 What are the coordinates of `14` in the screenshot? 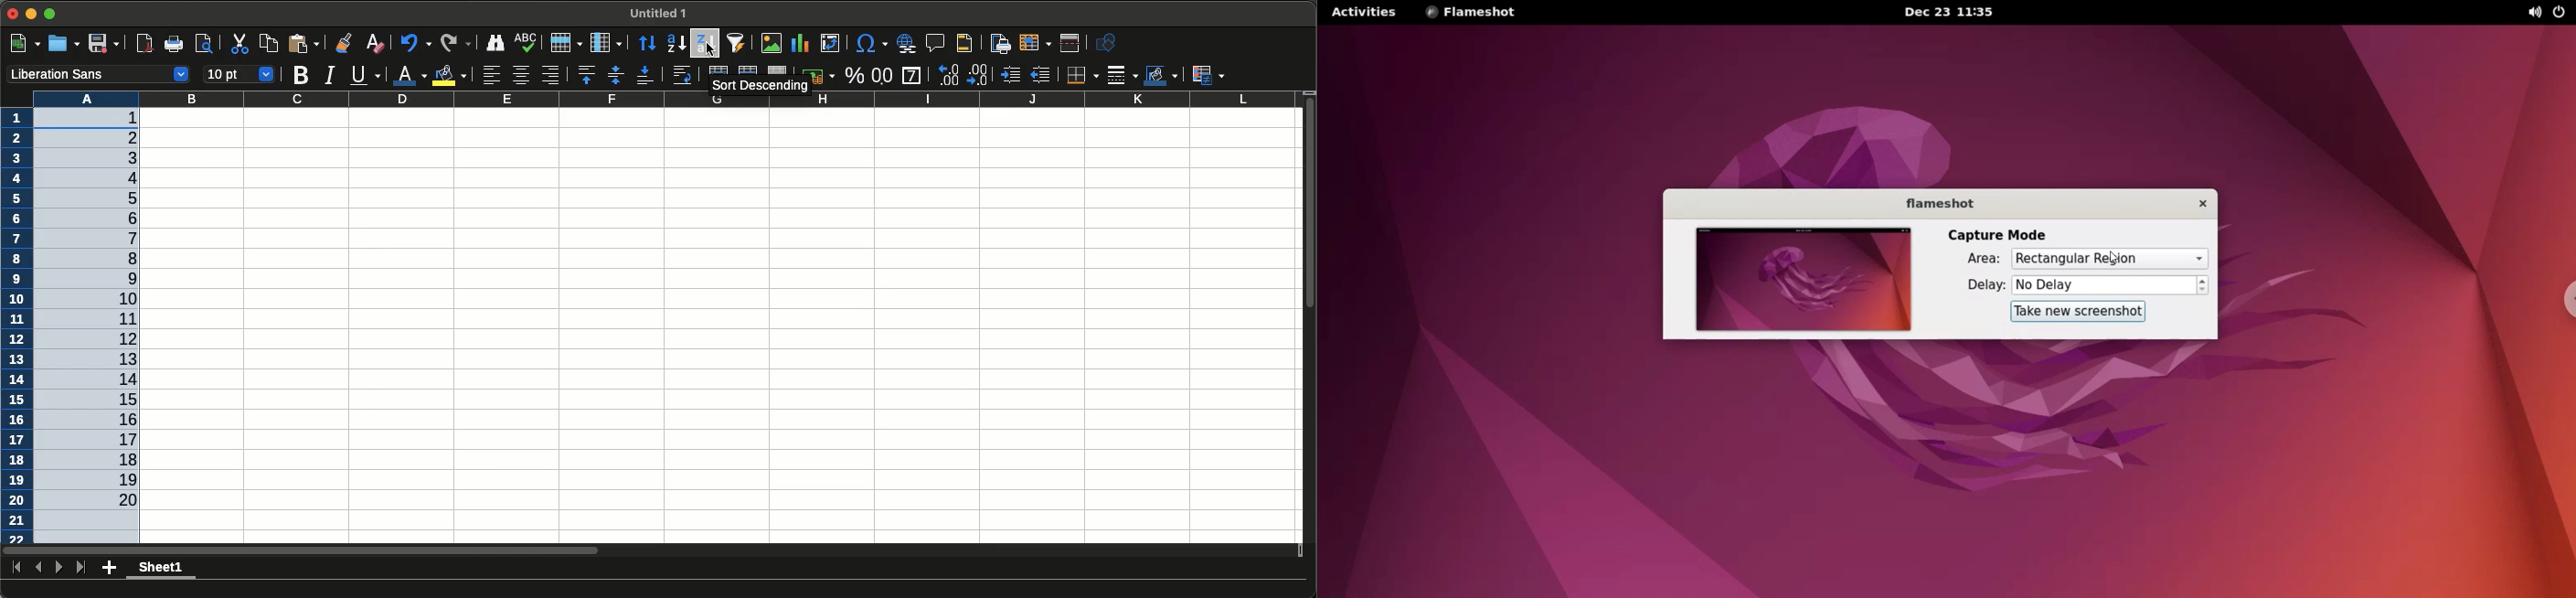 It's located at (119, 377).